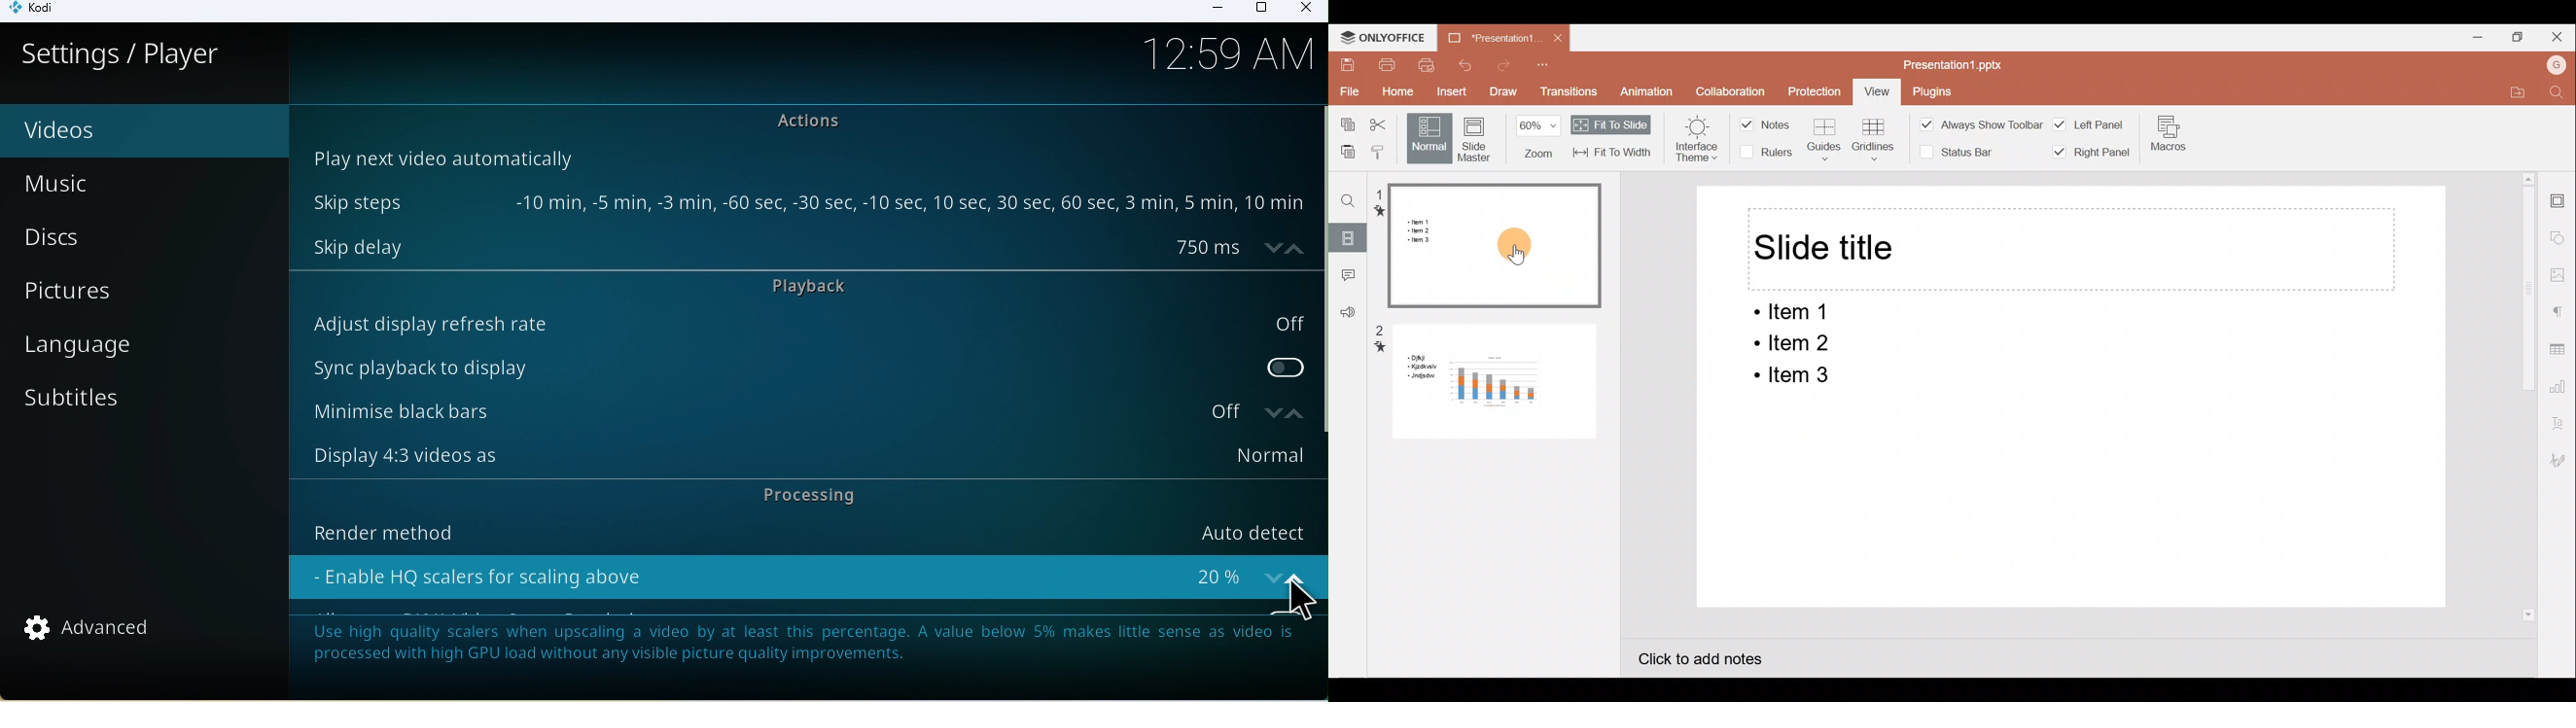 The width and height of the screenshot is (2576, 728). I want to click on Home, so click(1397, 92).